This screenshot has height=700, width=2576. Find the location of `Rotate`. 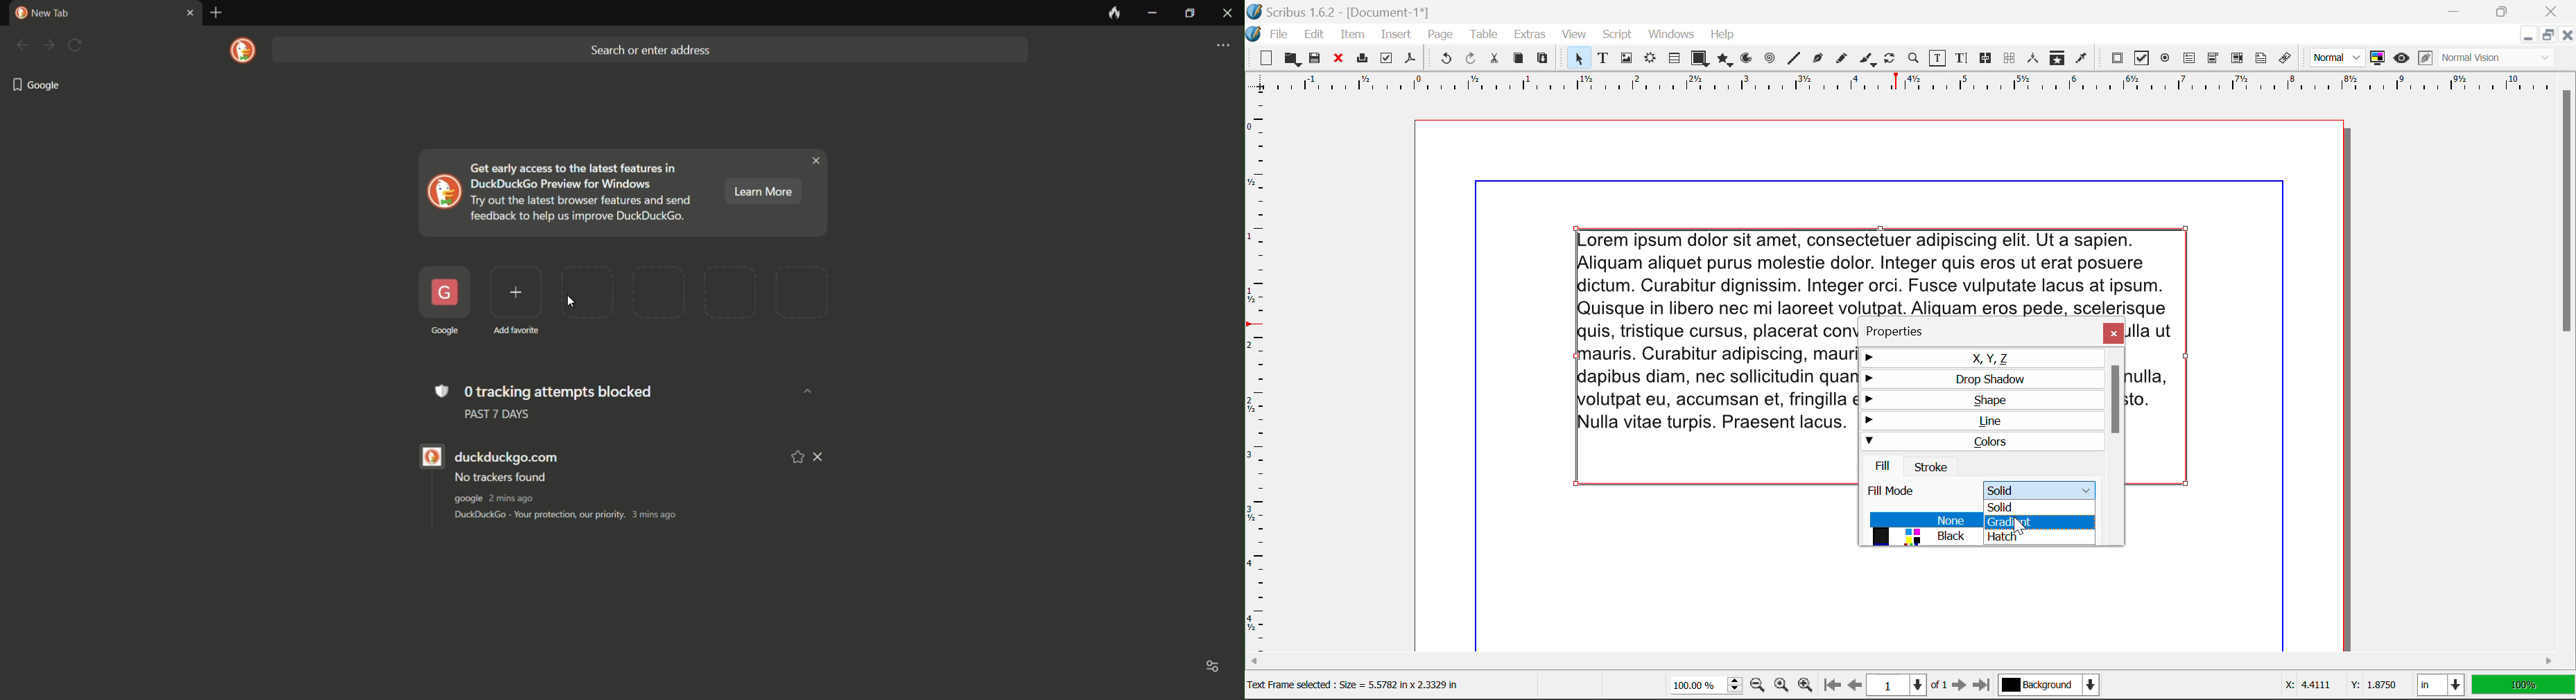

Rotate is located at coordinates (1890, 58).